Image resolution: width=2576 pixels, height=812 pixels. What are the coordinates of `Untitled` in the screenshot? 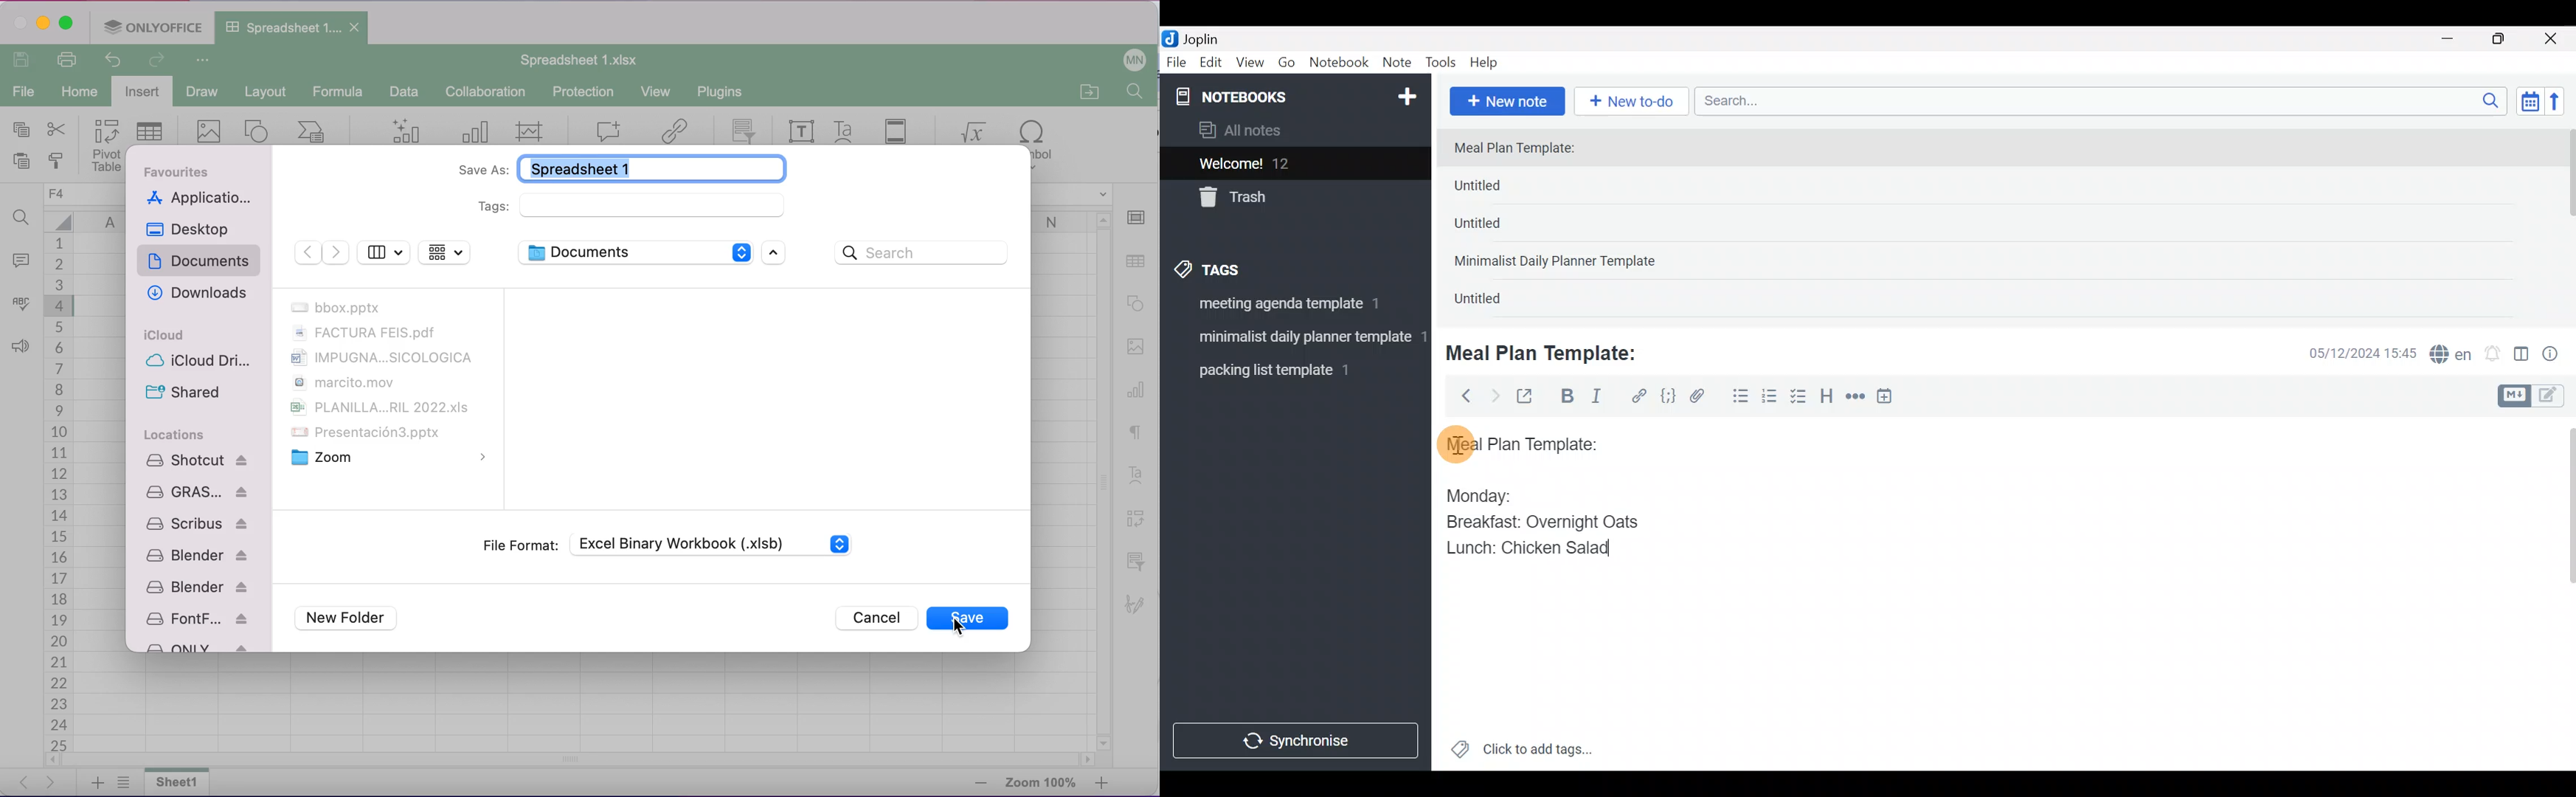 It's located at (1502, 189).